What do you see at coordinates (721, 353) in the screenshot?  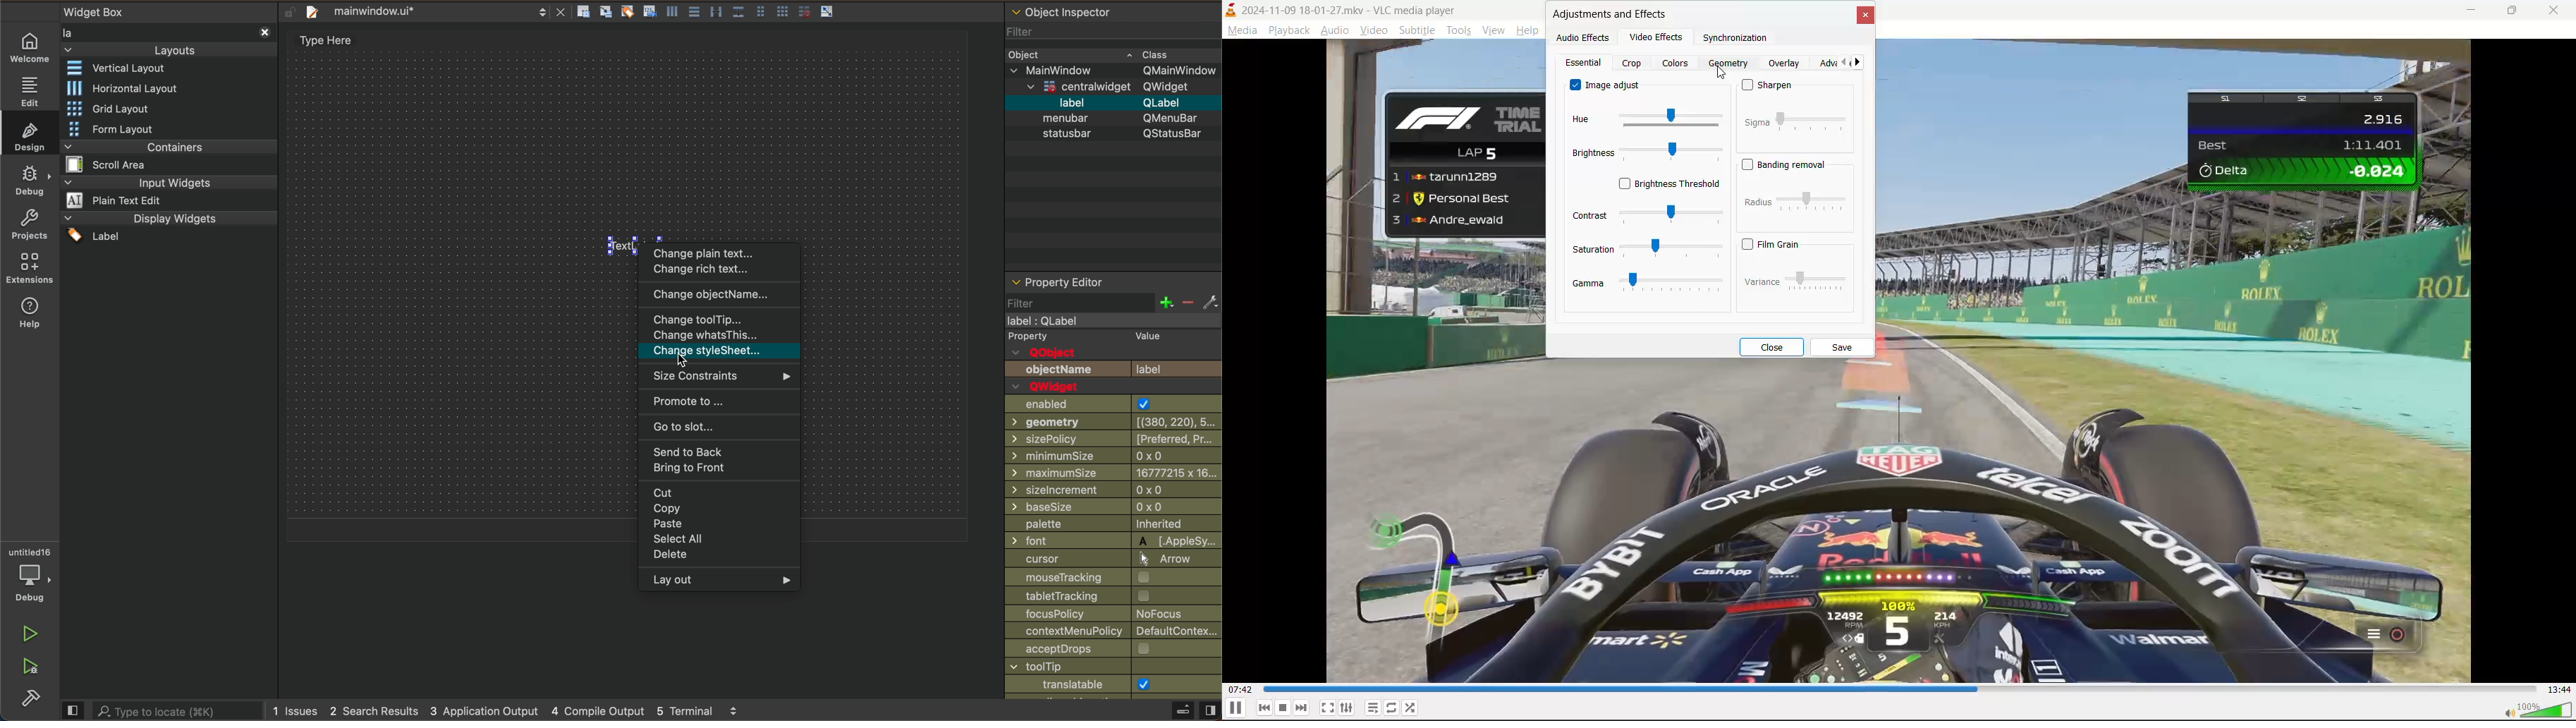 I see `` at bounding box center [721, 353].